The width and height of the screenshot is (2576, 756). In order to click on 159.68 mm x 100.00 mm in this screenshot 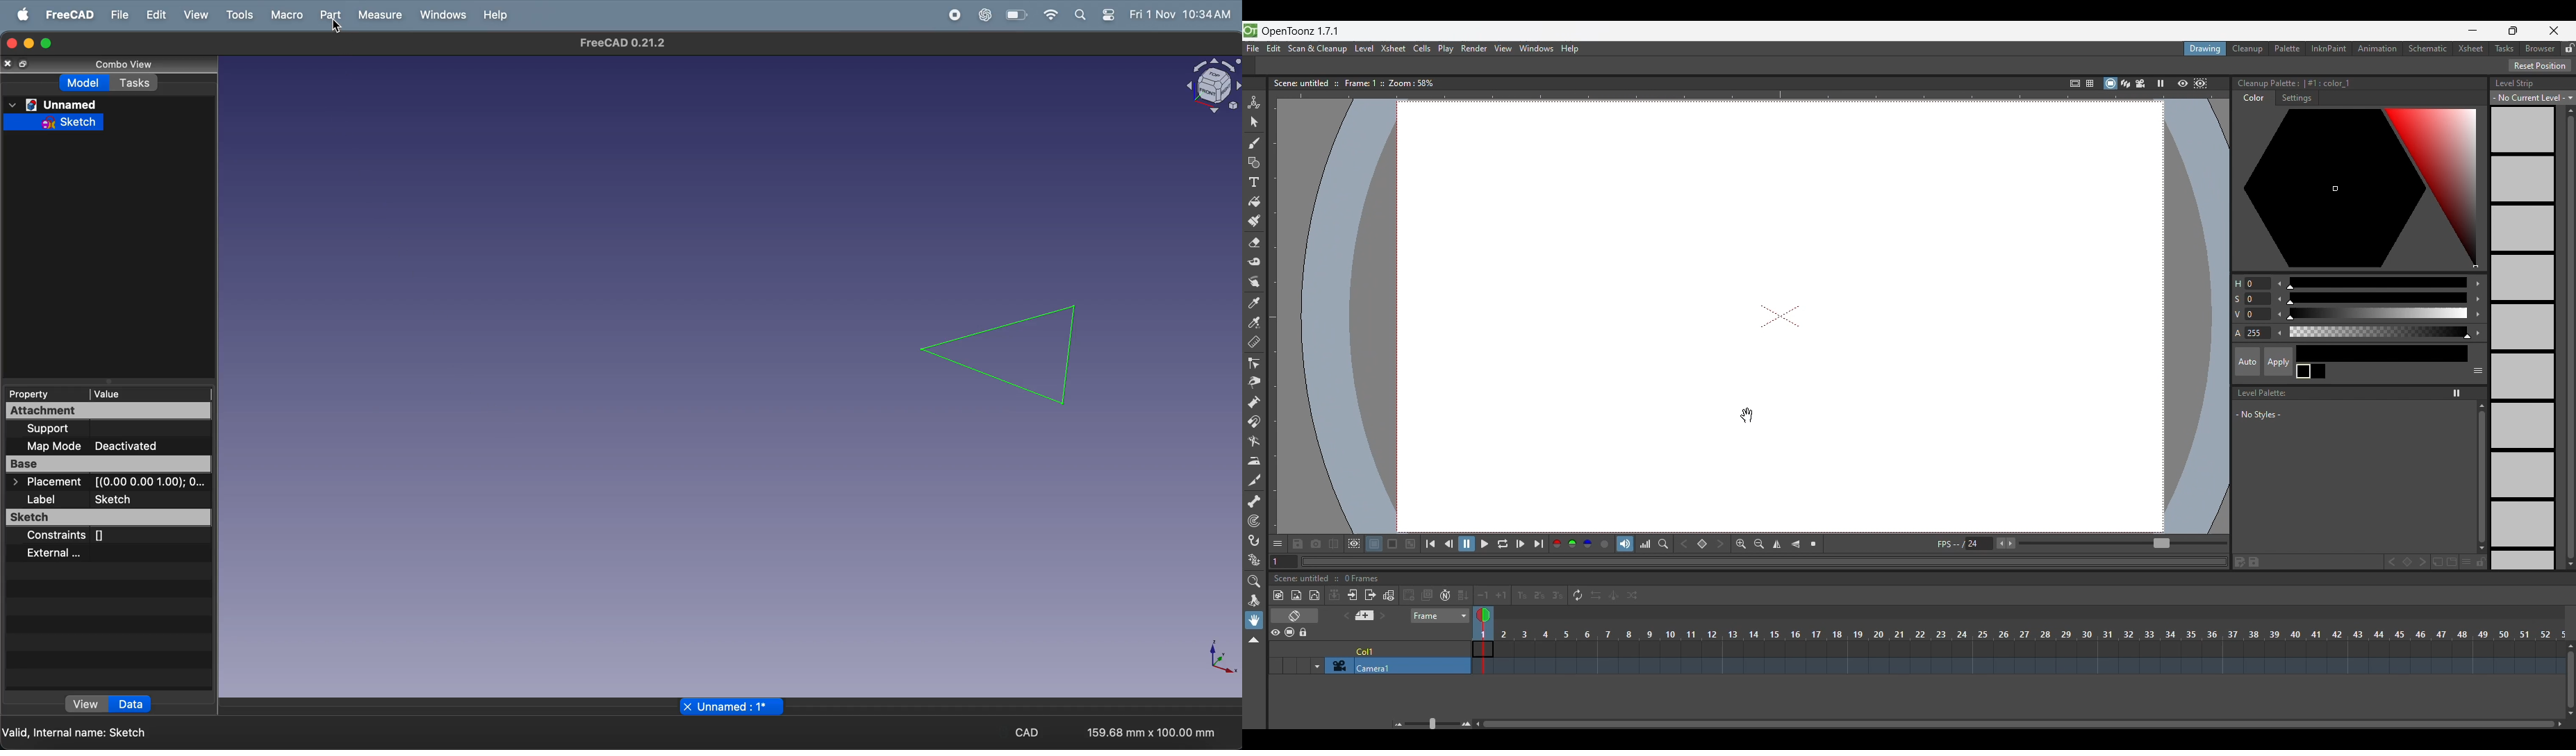, I will do `click(1150, 733)`.